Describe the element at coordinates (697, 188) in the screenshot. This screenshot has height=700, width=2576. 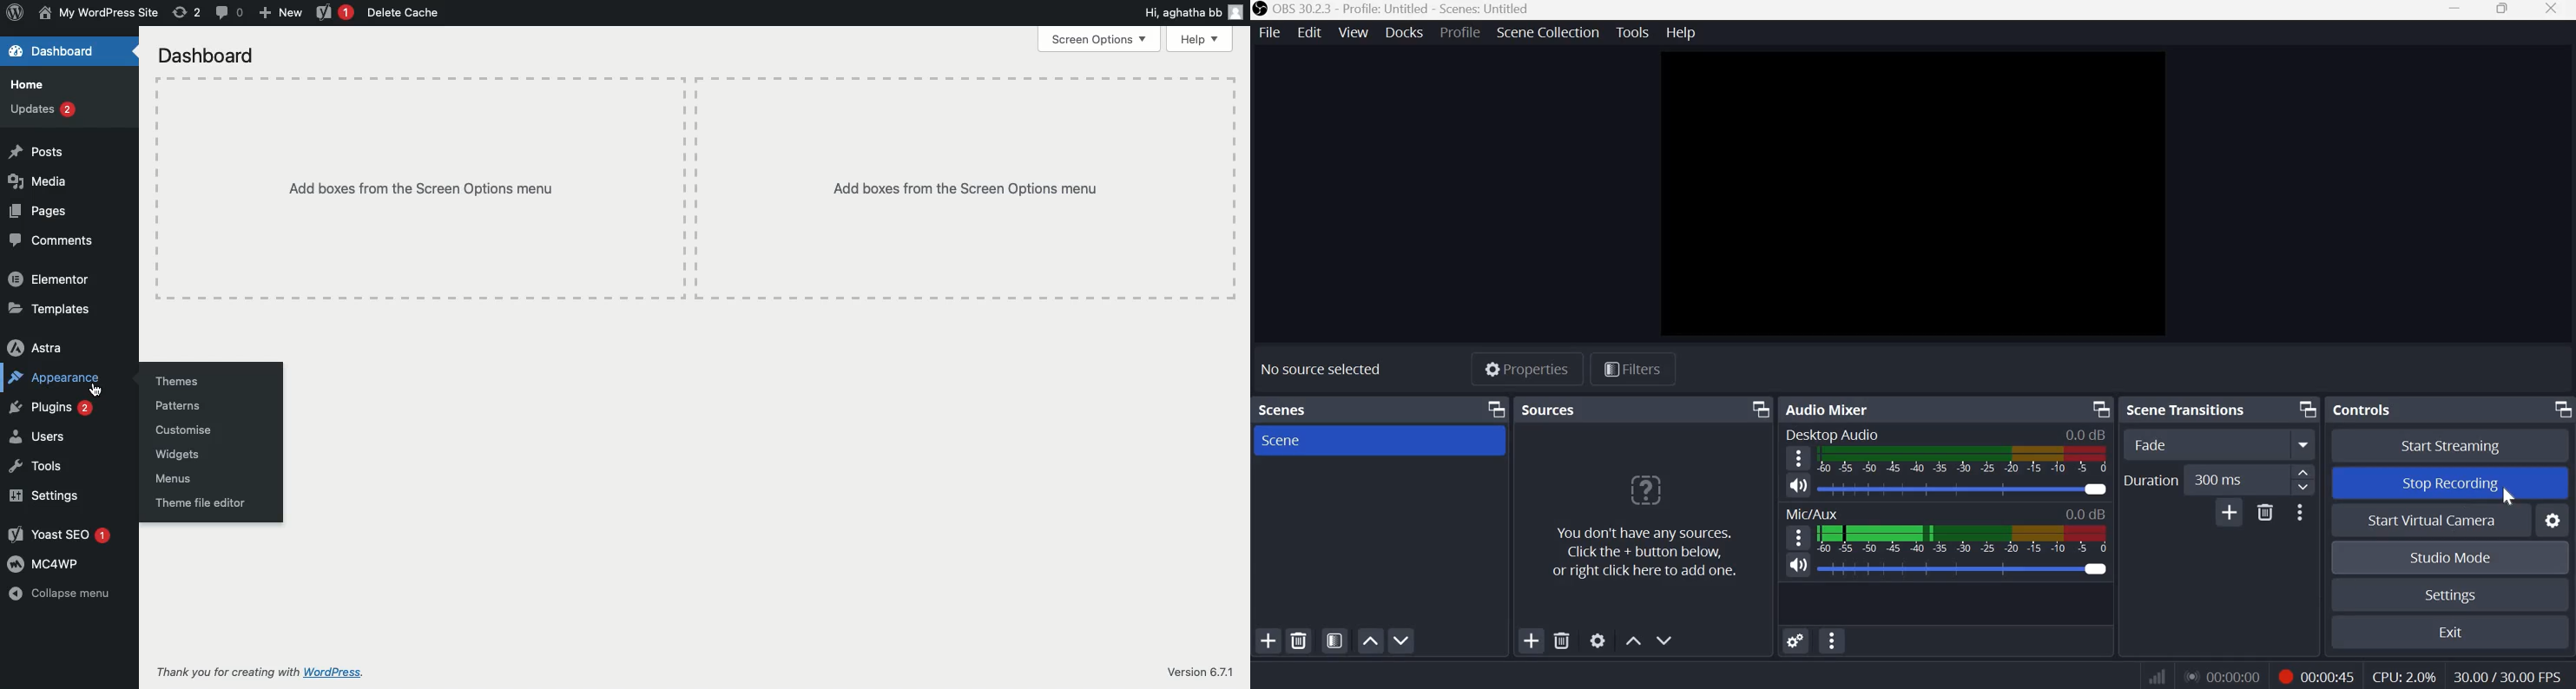
I see `Add boxes from the screen options menu` at that location.